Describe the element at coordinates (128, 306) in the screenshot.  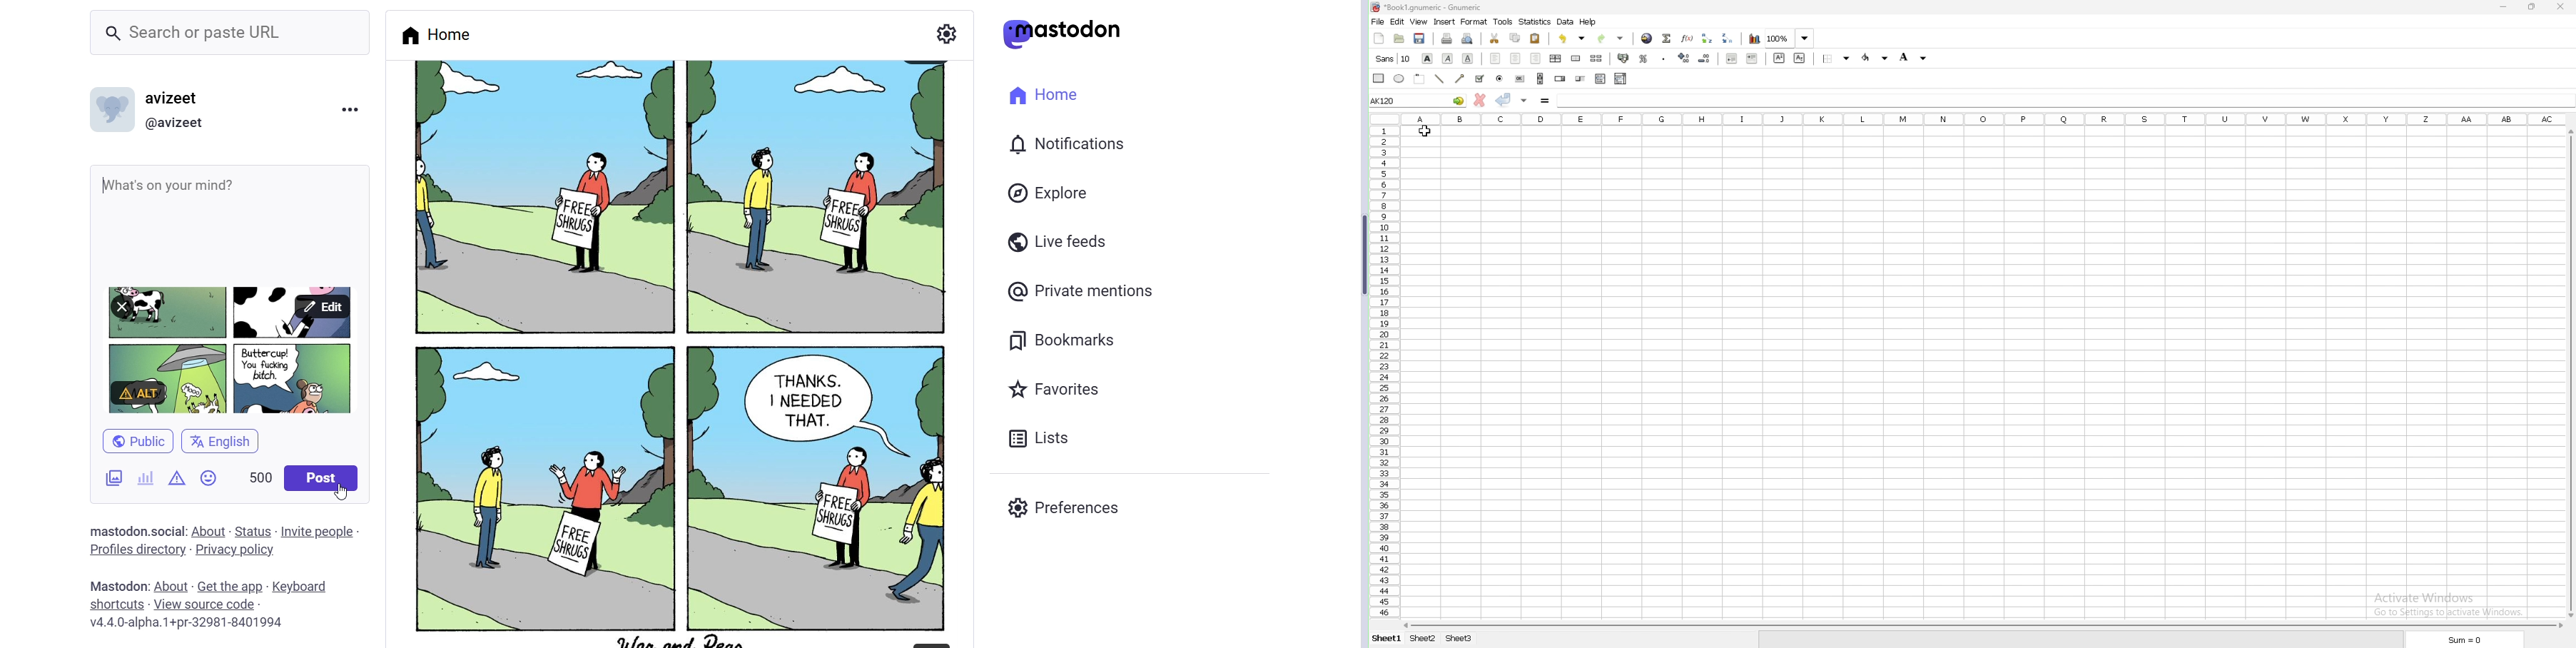
I see `Close` at that location.